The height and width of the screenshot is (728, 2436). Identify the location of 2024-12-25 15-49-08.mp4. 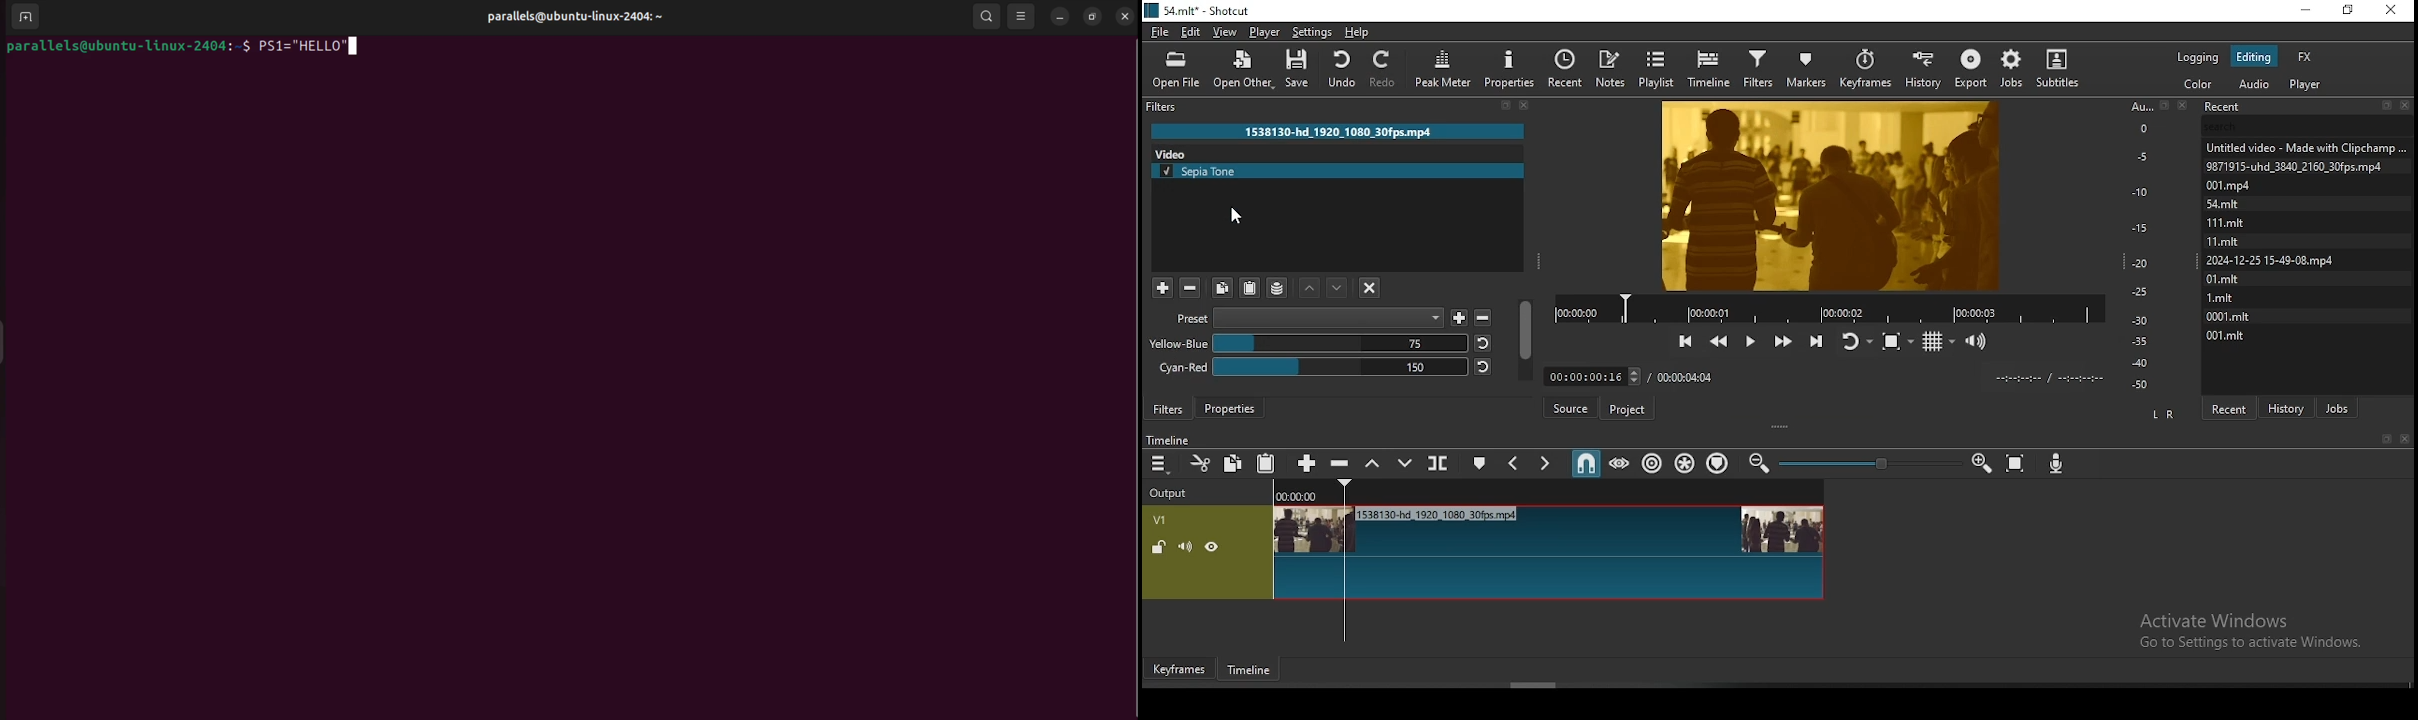
(2269, 260).